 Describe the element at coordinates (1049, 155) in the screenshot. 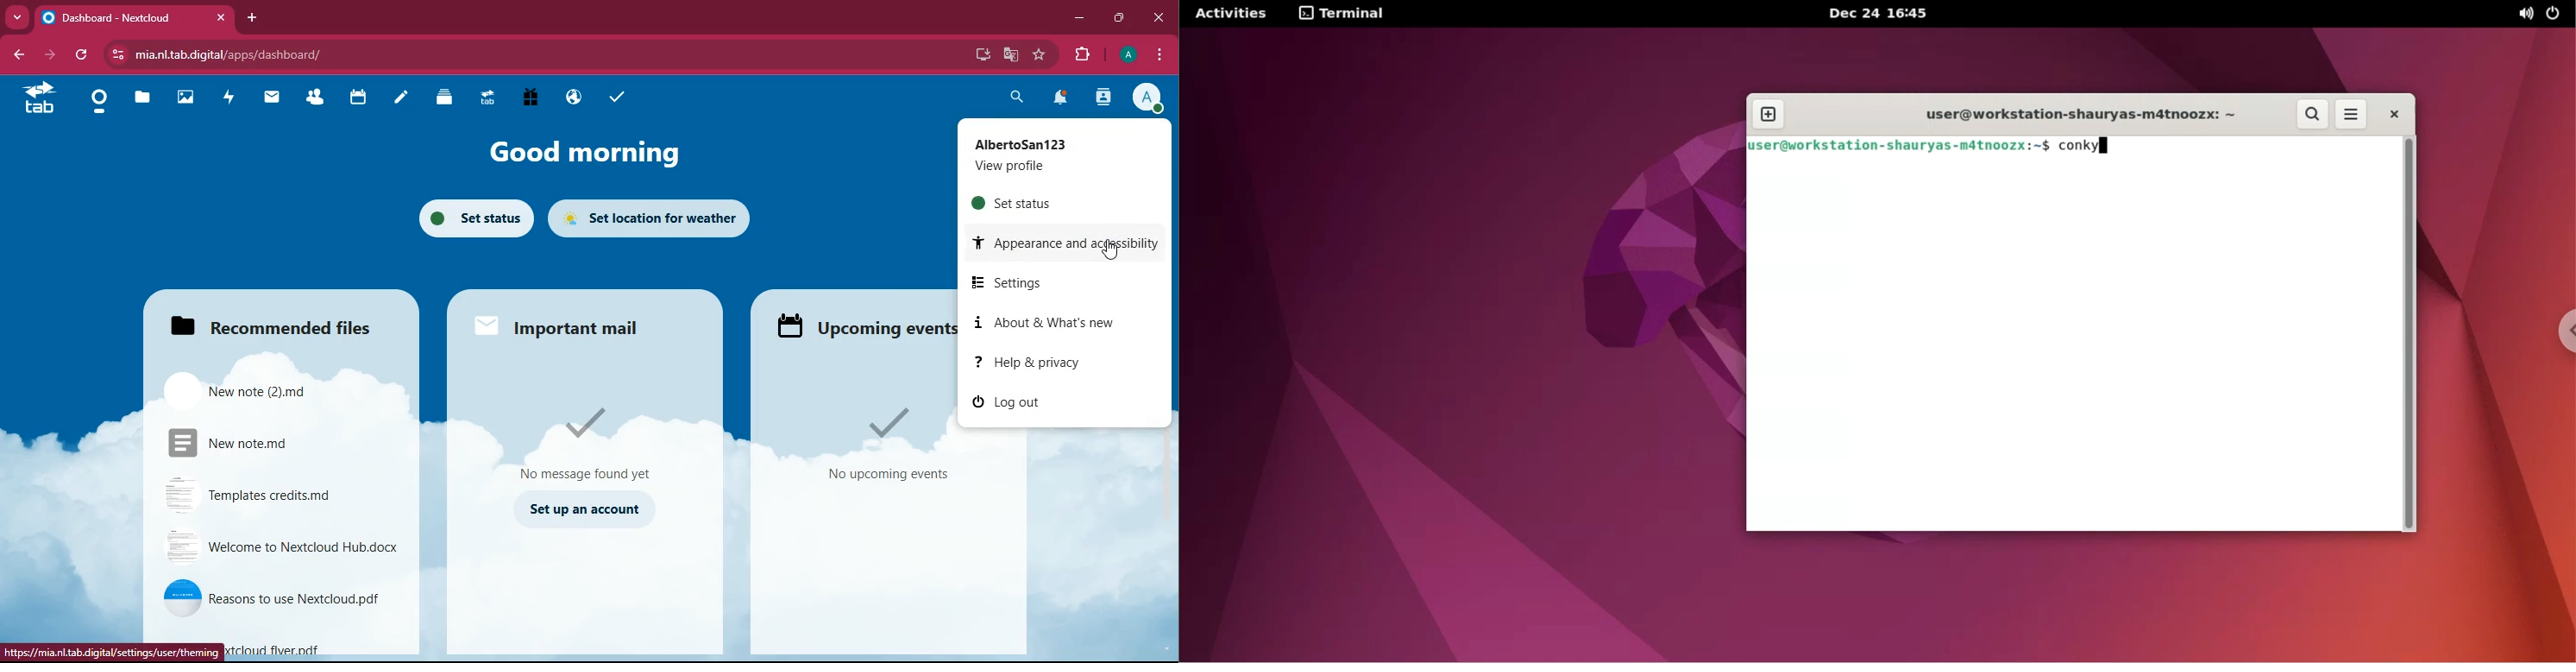

I see `profile` at that location.